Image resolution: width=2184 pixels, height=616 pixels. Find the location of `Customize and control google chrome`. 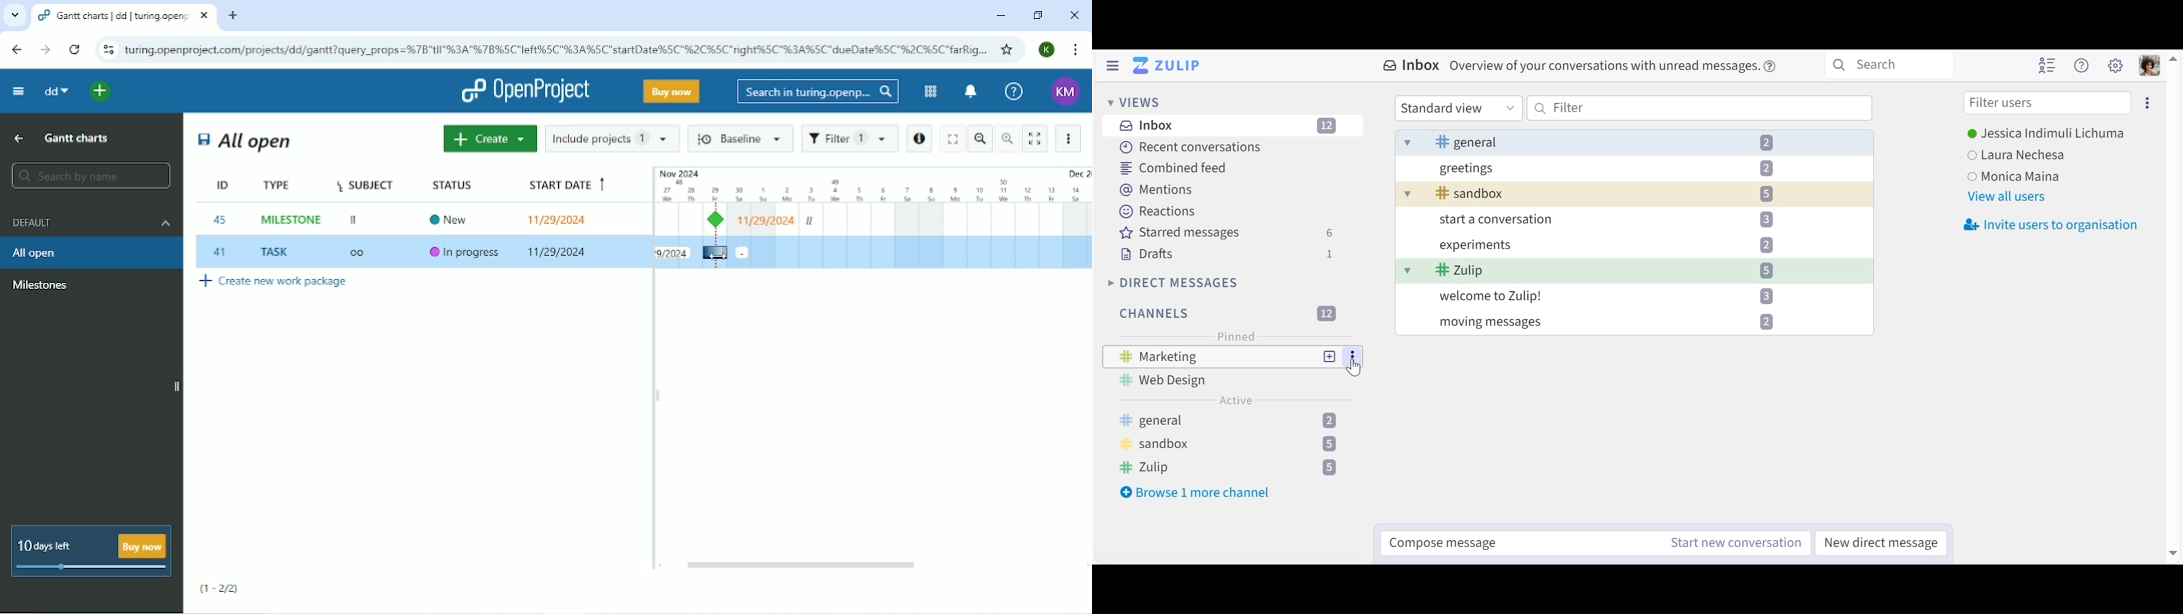

Customize and control google chrome is located at coordinates (1076, 51).